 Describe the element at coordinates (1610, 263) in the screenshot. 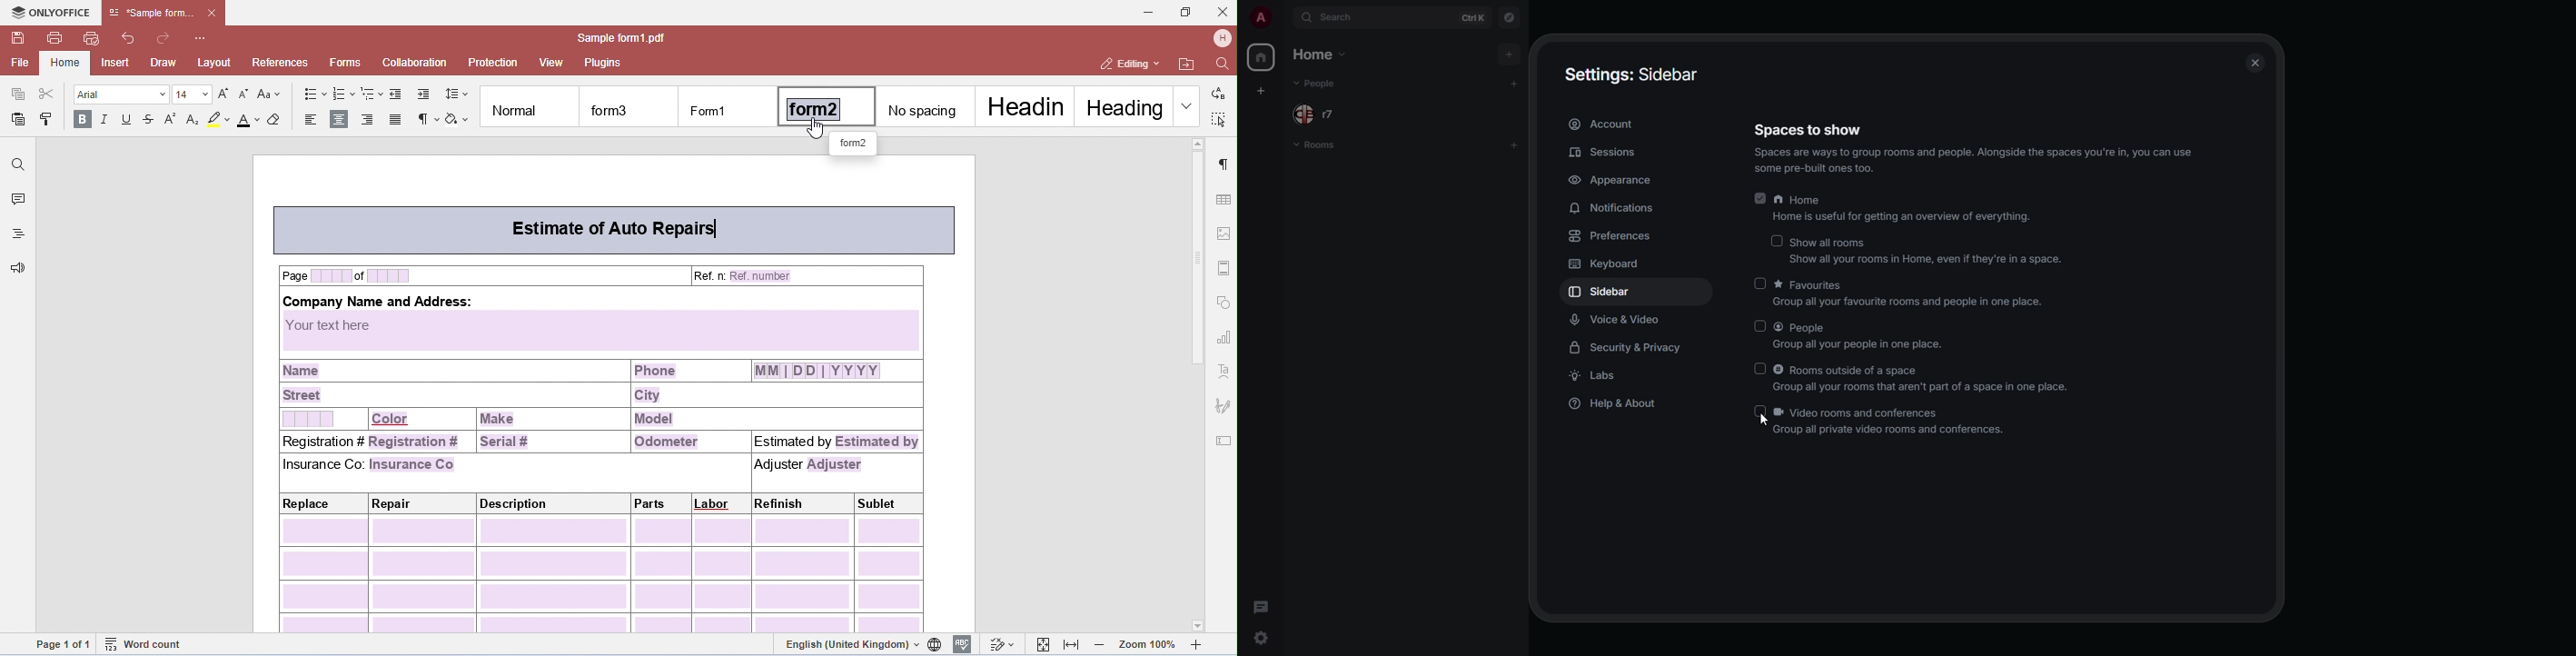

I see `keyboard` at that location.